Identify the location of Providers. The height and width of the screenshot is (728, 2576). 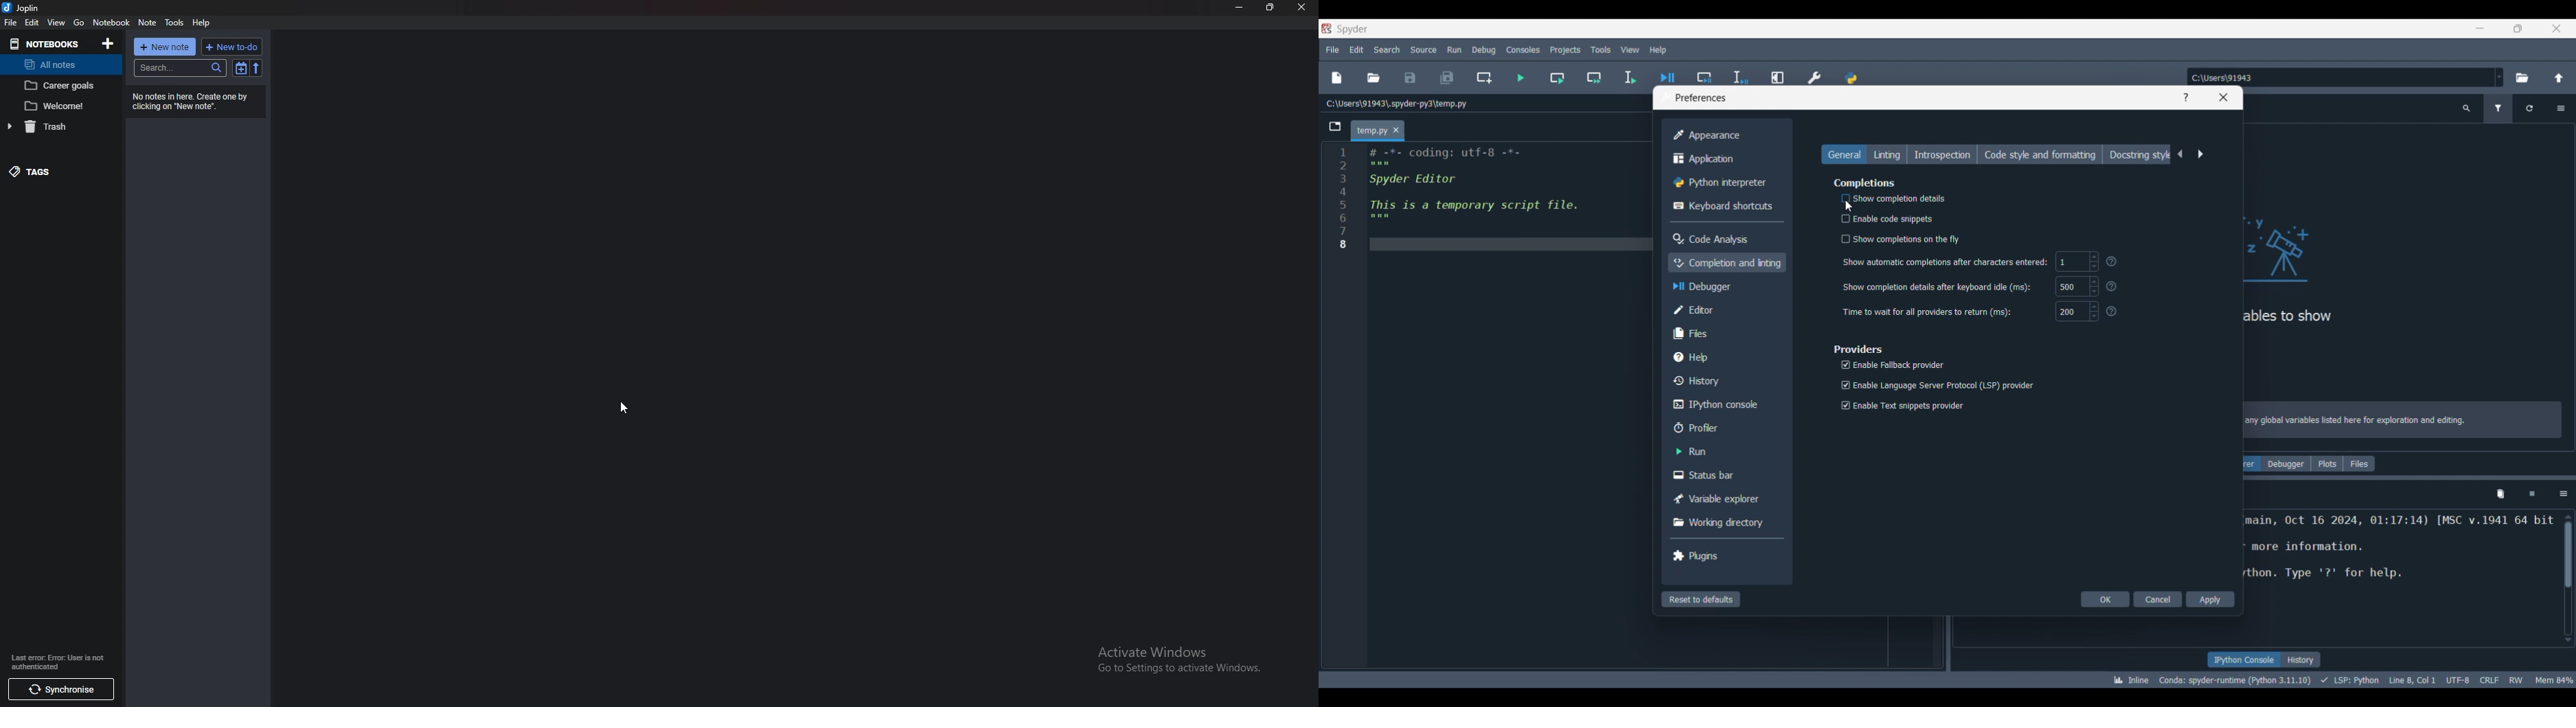
(1857, 346).